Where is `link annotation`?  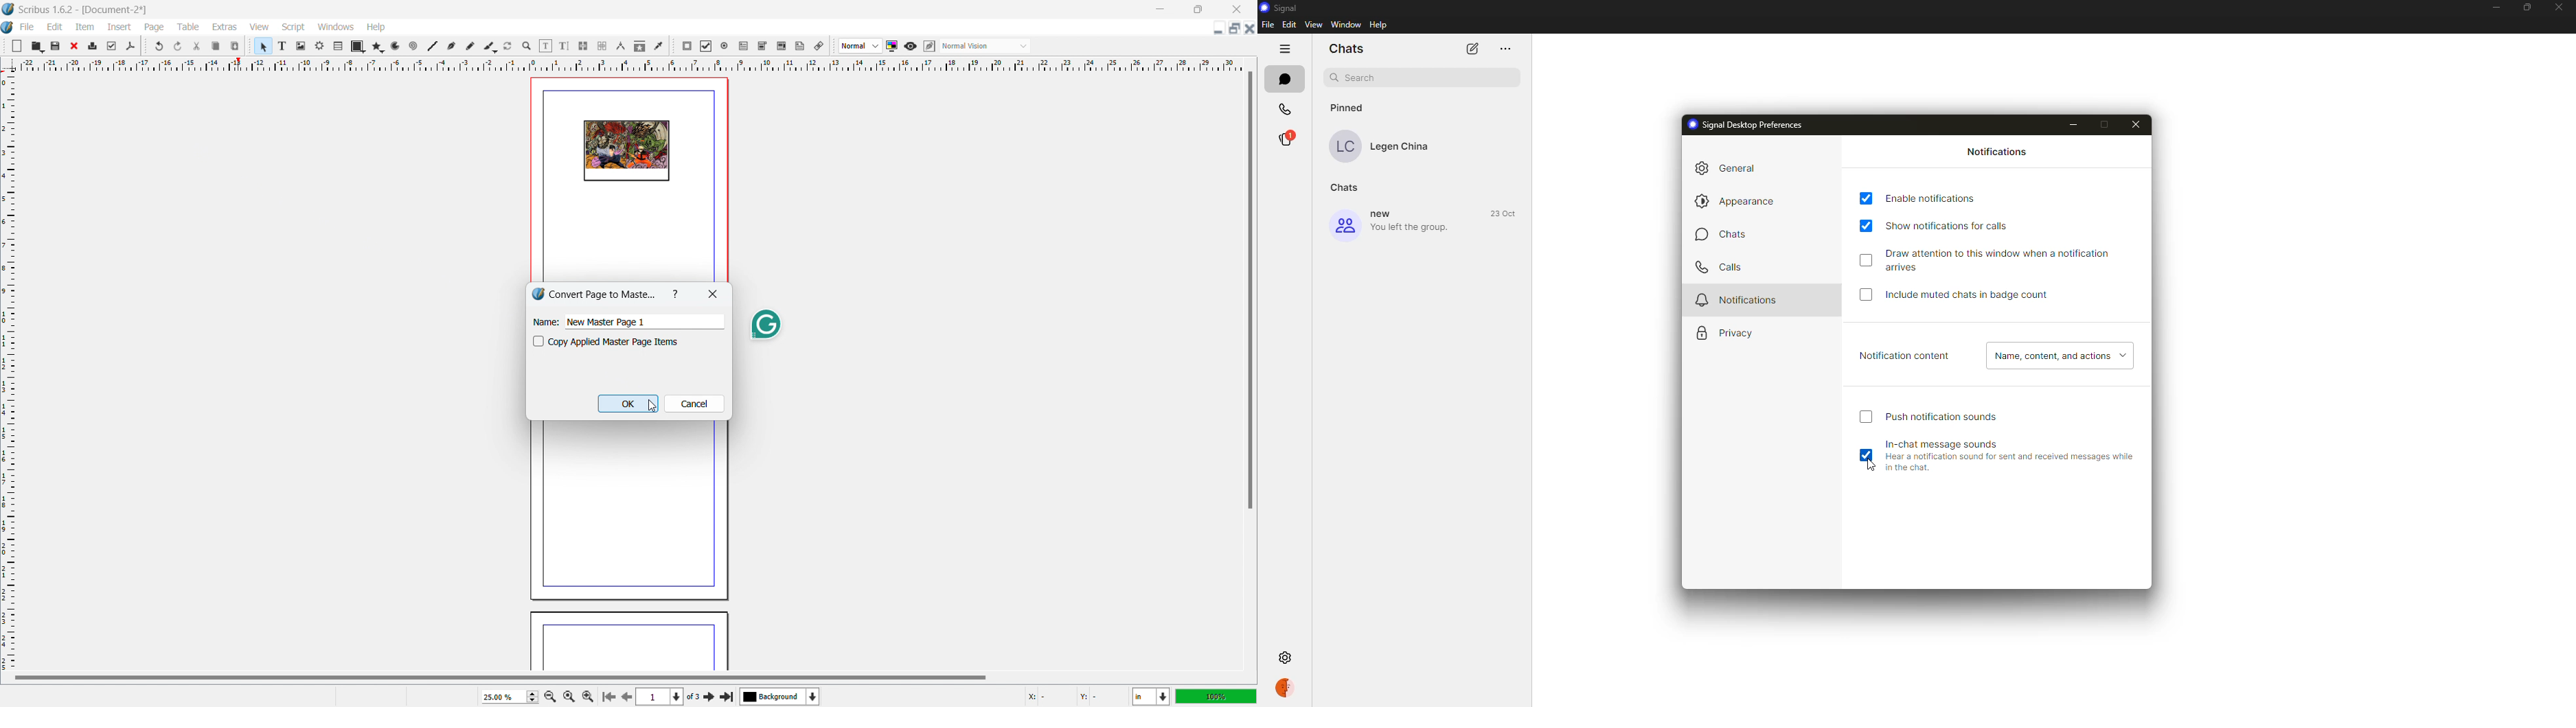 link annotation is located at coordinates (819, 46).